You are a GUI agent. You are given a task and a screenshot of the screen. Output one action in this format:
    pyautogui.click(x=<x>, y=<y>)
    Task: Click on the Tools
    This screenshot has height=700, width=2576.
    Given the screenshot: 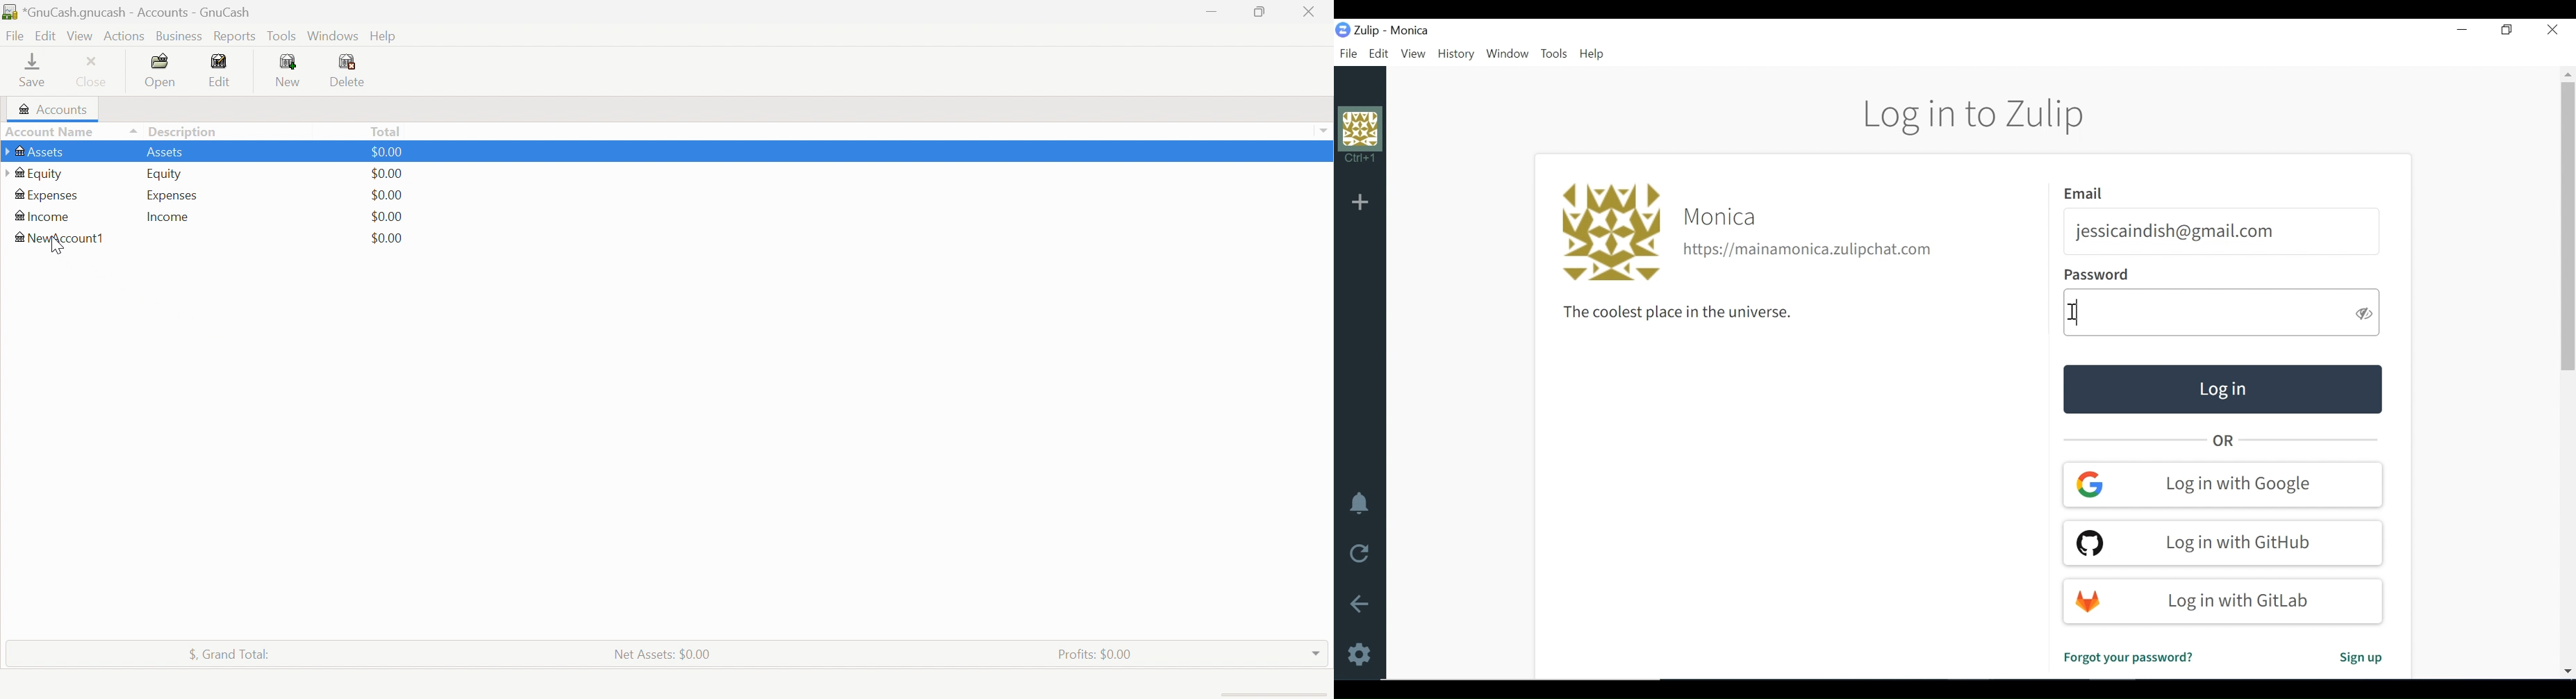 What is the action you would take?
    pyautogui.click(x=1555, y=55)
    